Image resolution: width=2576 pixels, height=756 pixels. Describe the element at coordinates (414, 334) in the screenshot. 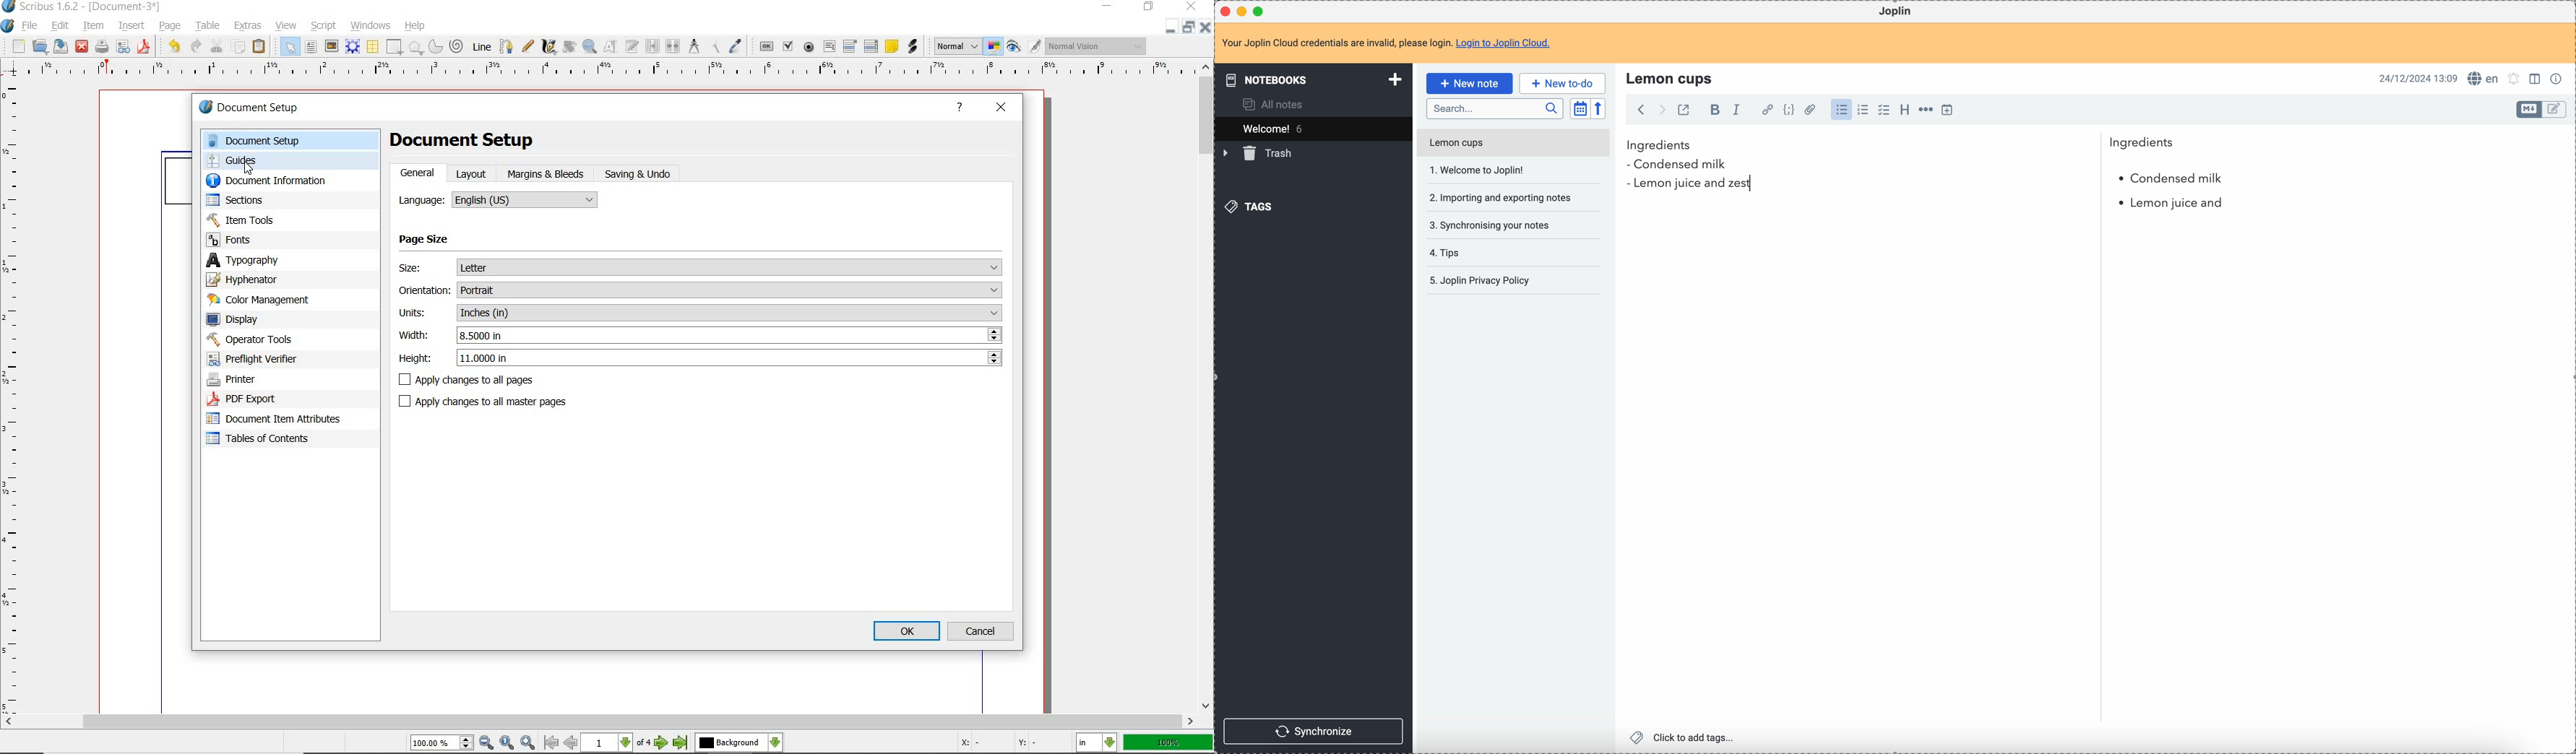

I see `Width:` at that location.